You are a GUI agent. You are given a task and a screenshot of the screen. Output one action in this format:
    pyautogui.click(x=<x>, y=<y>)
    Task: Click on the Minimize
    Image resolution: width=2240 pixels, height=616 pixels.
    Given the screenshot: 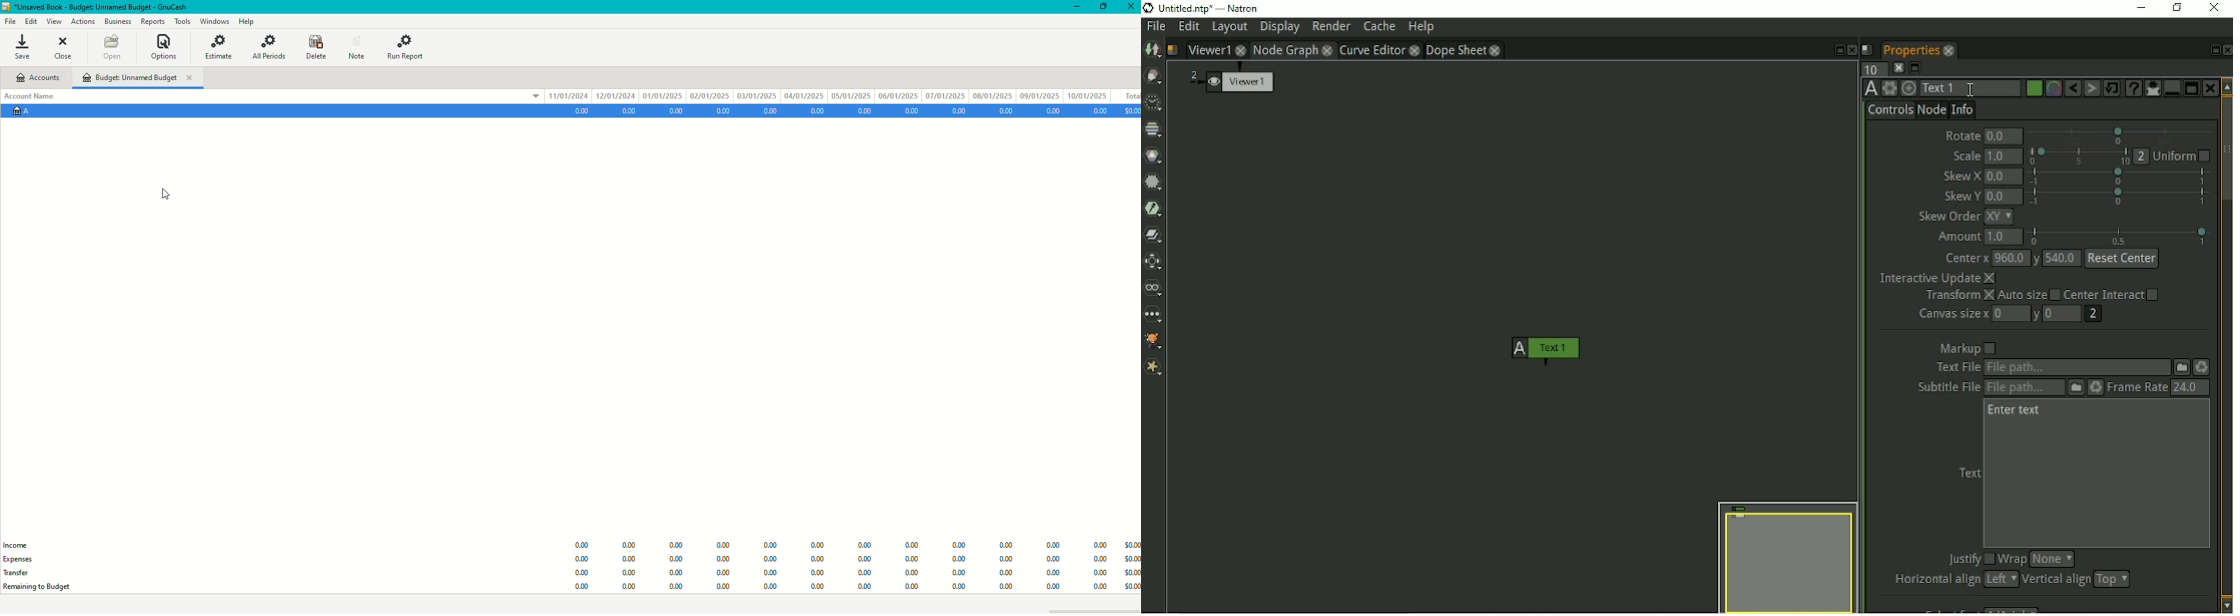 What is the action you would take?
    pyautogui.click(x=1077, y=6)
    